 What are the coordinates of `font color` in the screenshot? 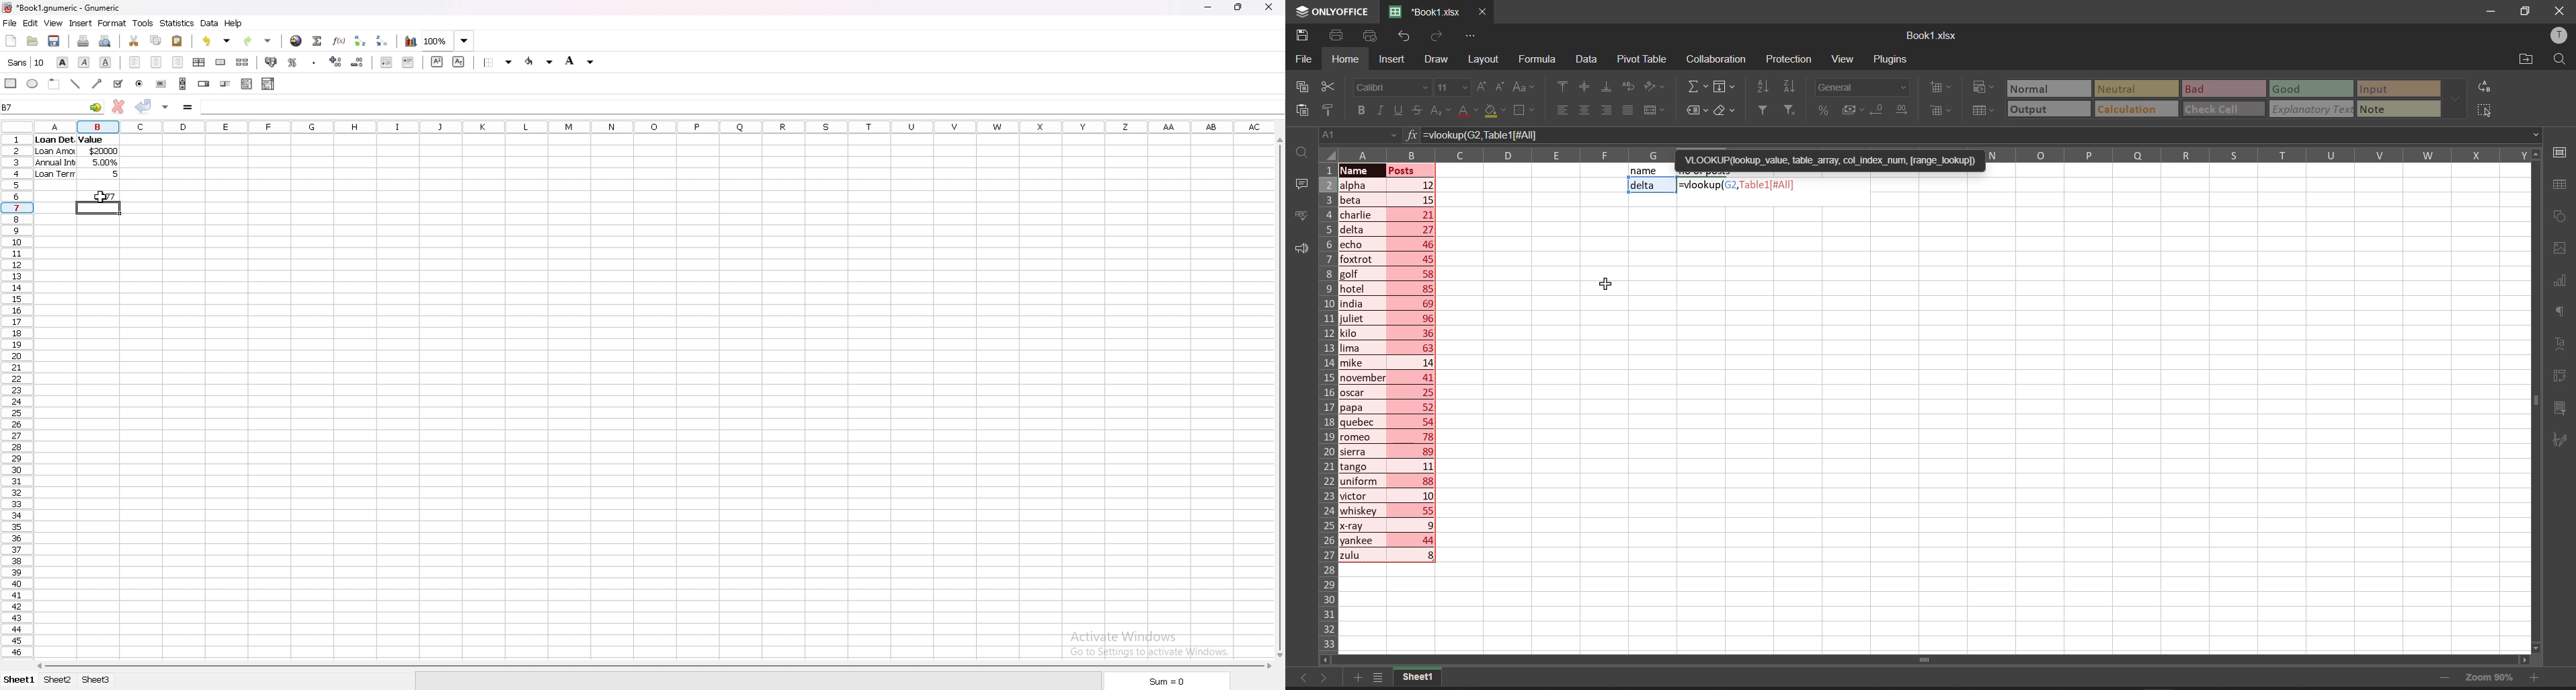 It's located at (1466, 110).